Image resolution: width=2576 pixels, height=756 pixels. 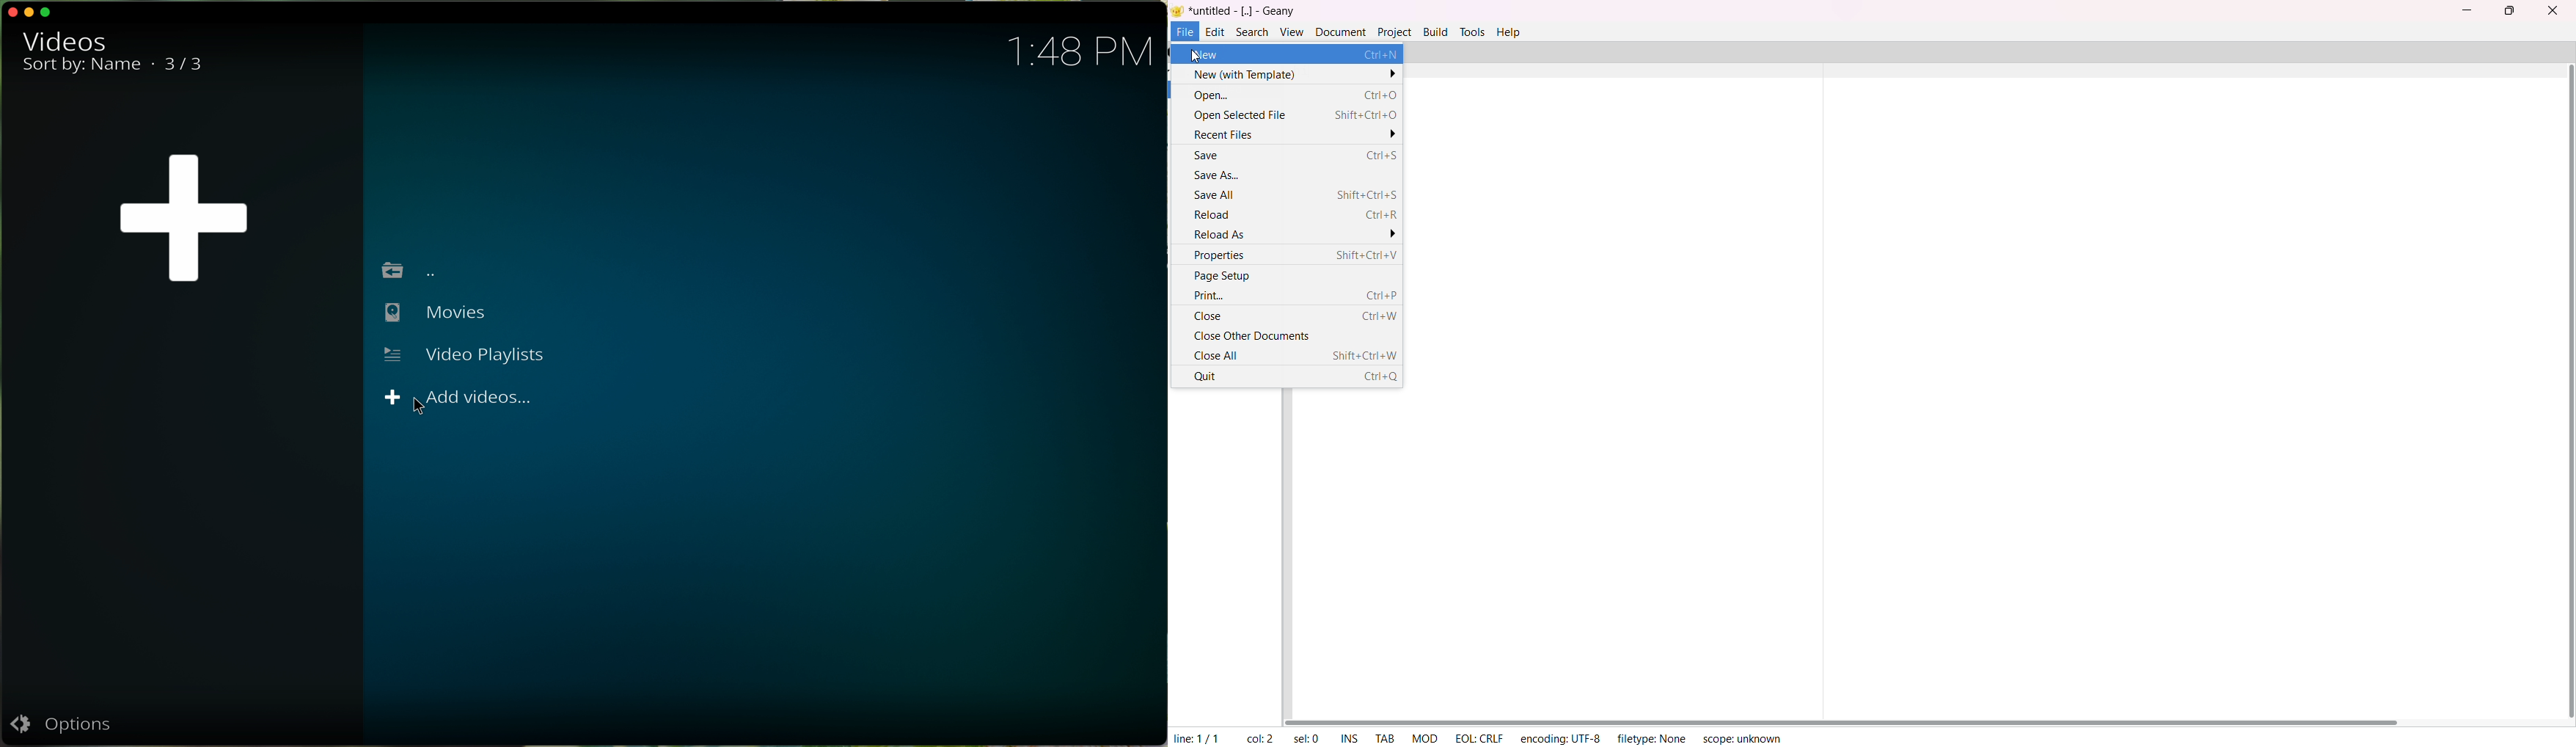 I want to click on plus sign, so click(x=184, y=217).